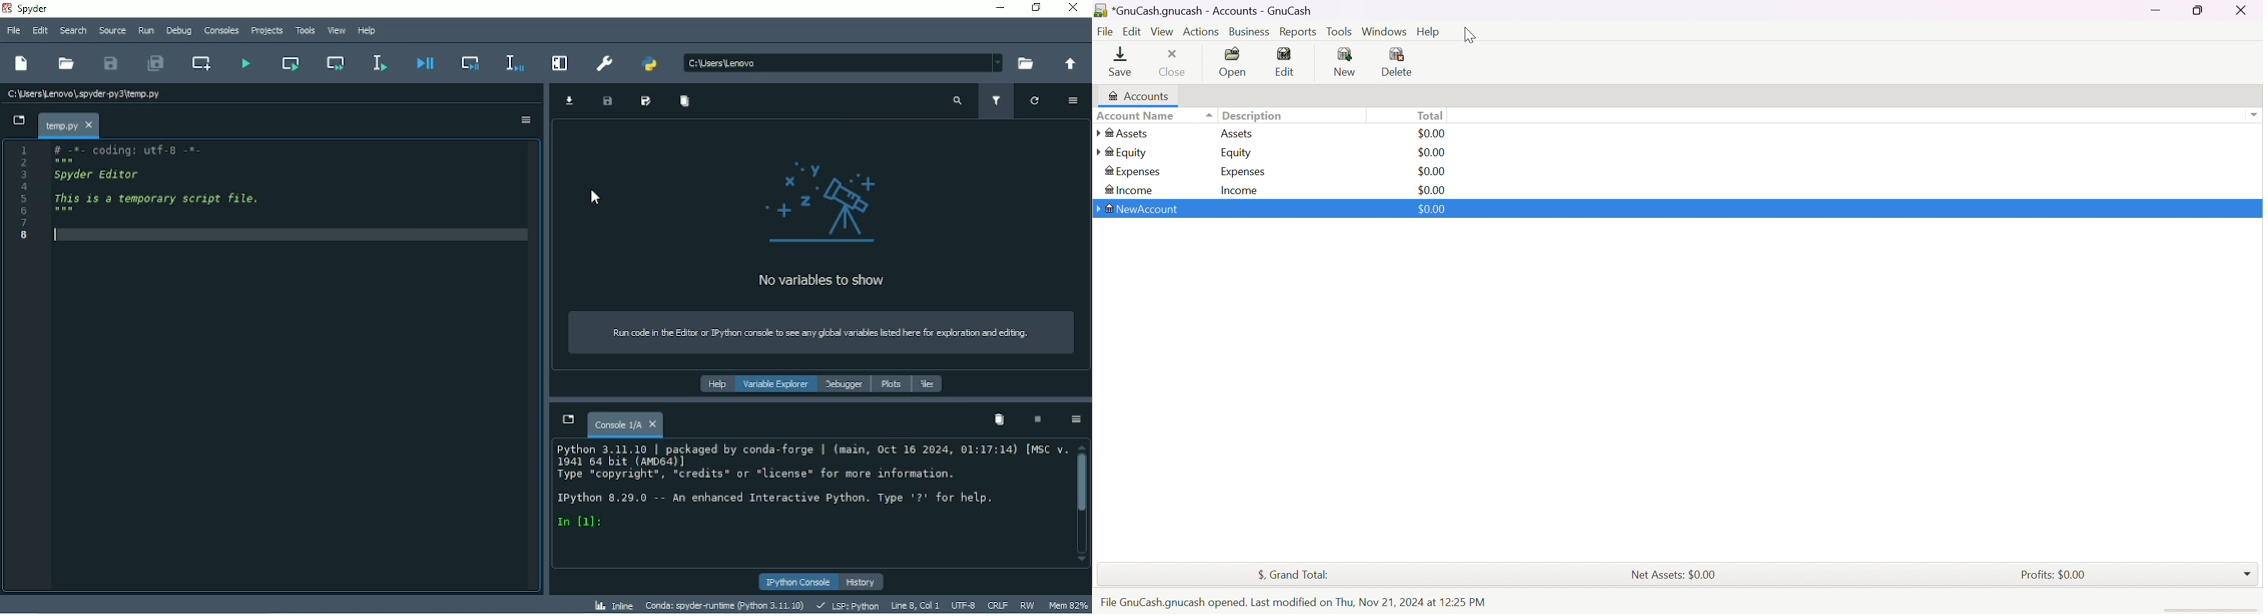 The width and height of the screenshot is (2268, 616). What do you see at coordinates (928, 384) in the screenshot?
I see `Files` at bounding box center [928, 384].